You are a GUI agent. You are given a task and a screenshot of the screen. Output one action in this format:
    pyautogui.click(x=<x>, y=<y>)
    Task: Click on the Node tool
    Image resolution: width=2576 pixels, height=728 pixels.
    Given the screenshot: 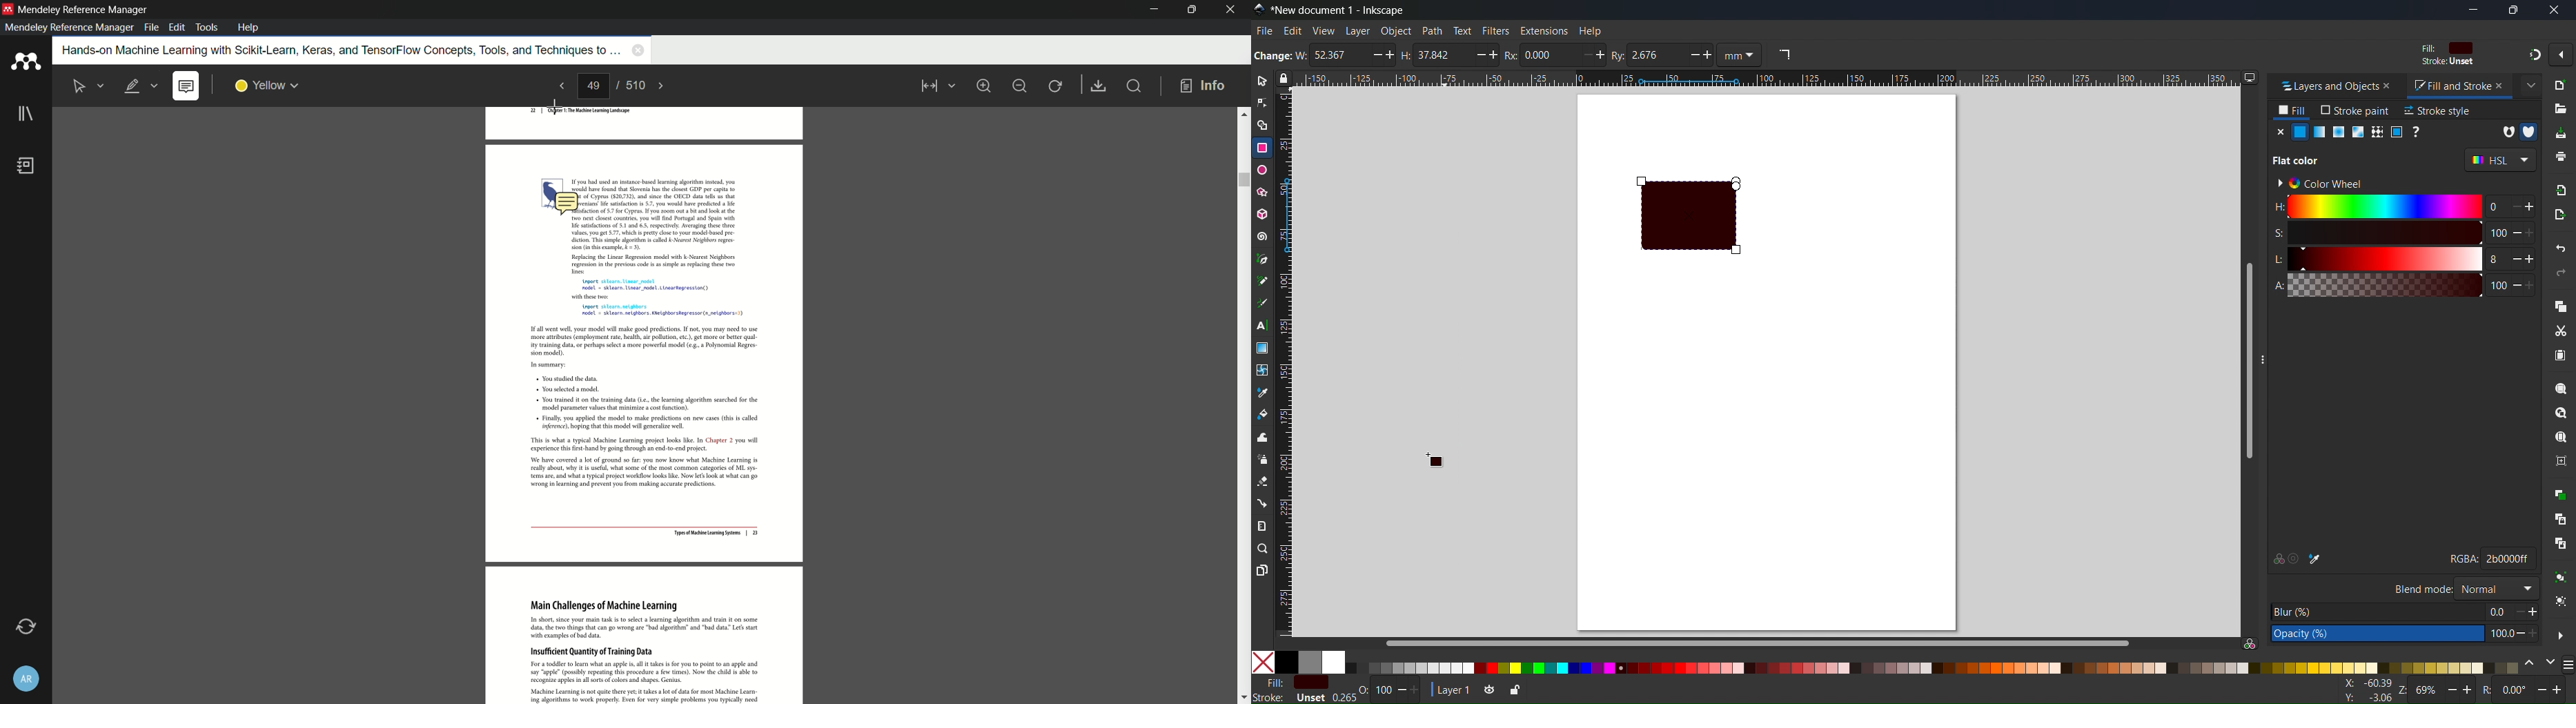 What is the action you would take?
    pyautogui.click(x=1262, y=102)
    